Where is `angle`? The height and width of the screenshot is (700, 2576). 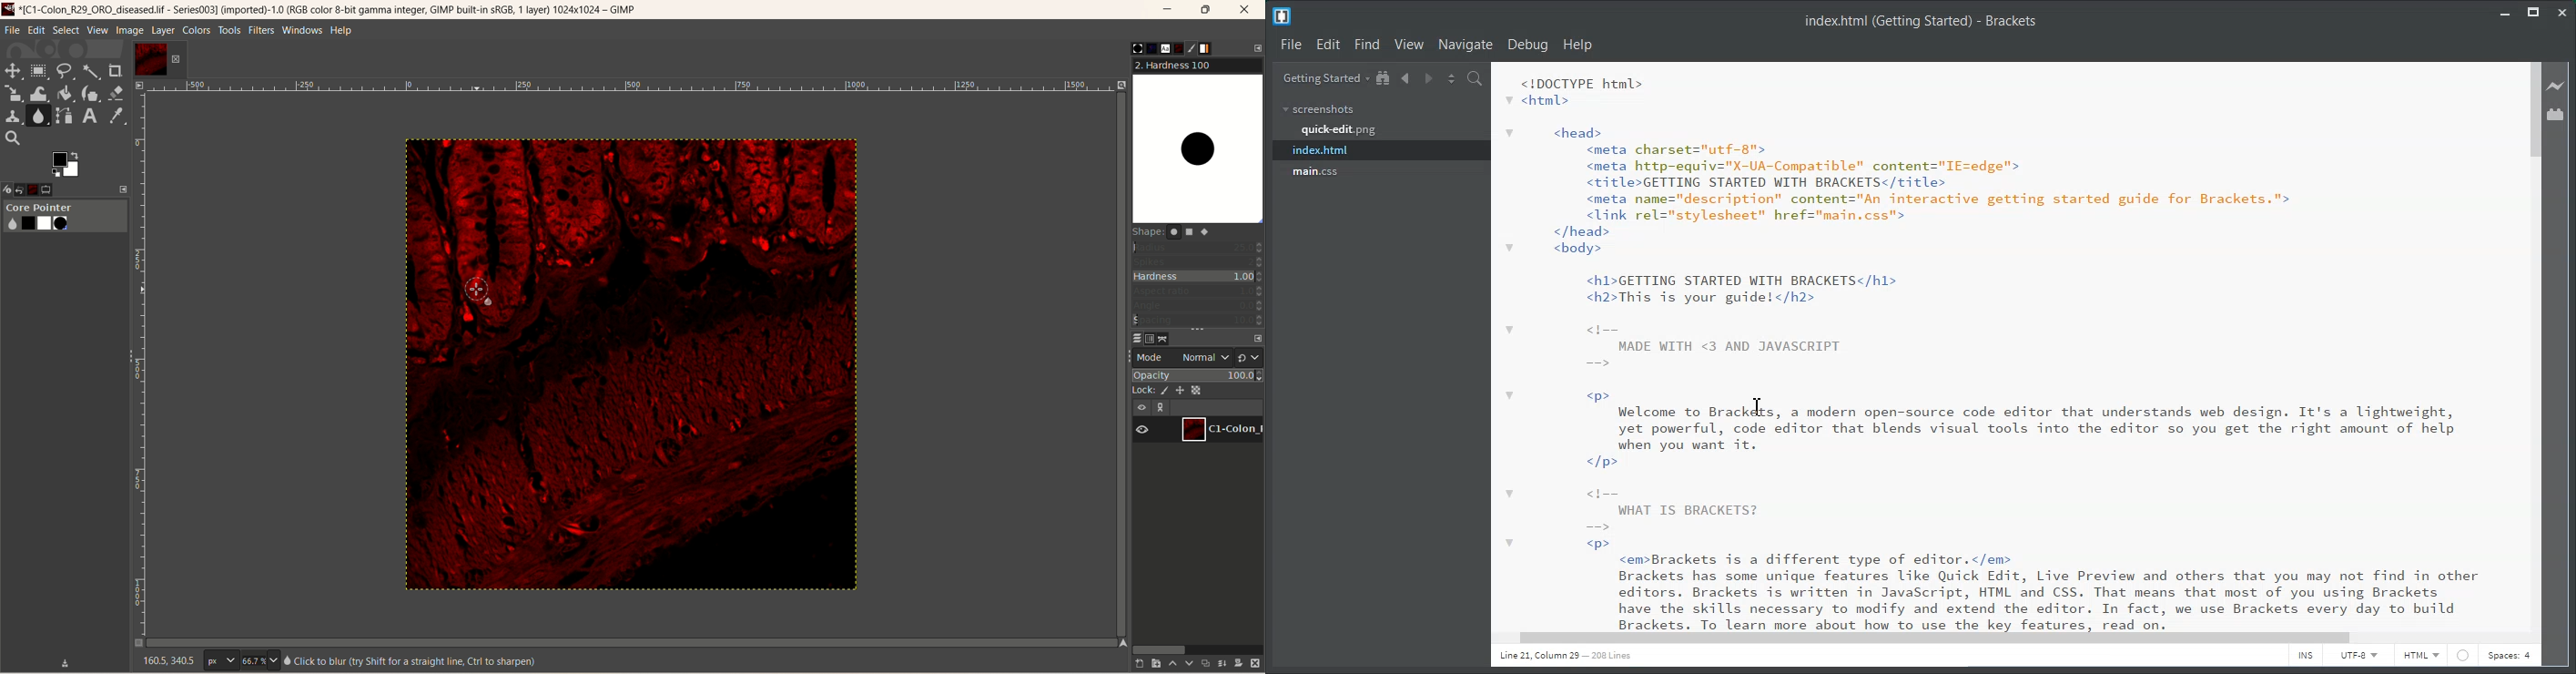 angle is located at coordinates (1198, 305).